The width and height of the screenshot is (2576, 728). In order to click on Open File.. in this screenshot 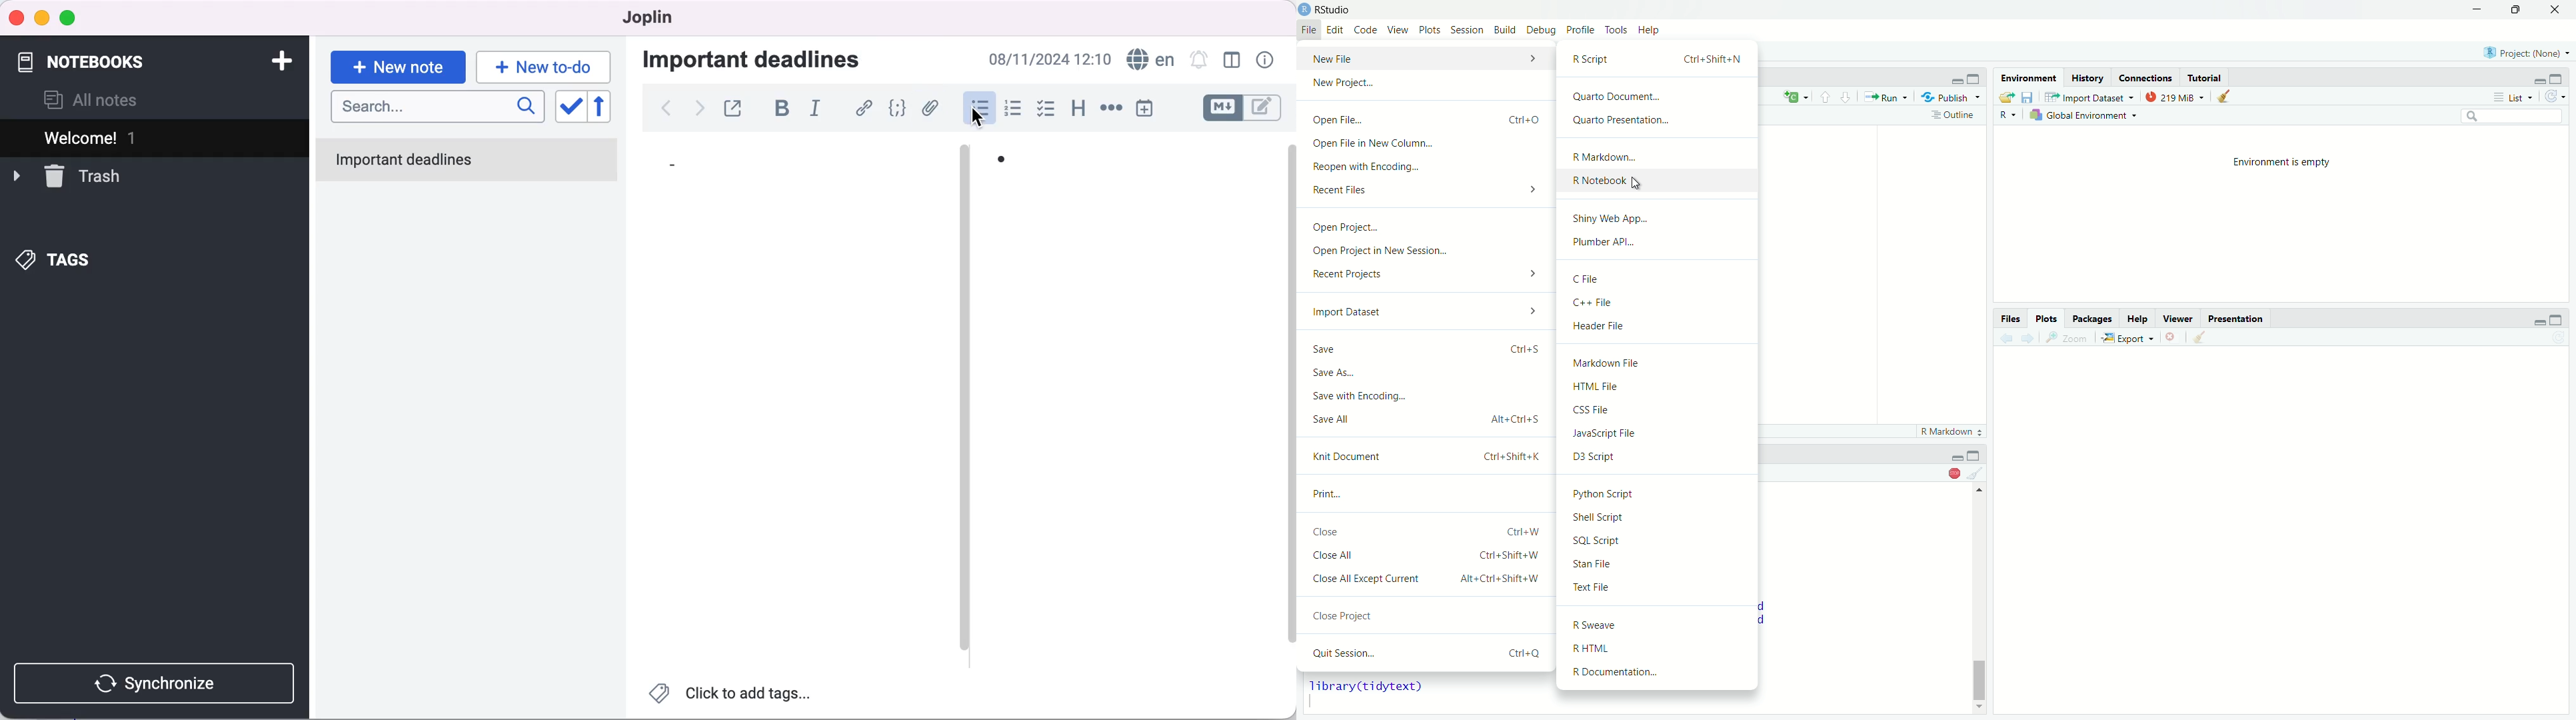, I will do `click(1427, 119)`.